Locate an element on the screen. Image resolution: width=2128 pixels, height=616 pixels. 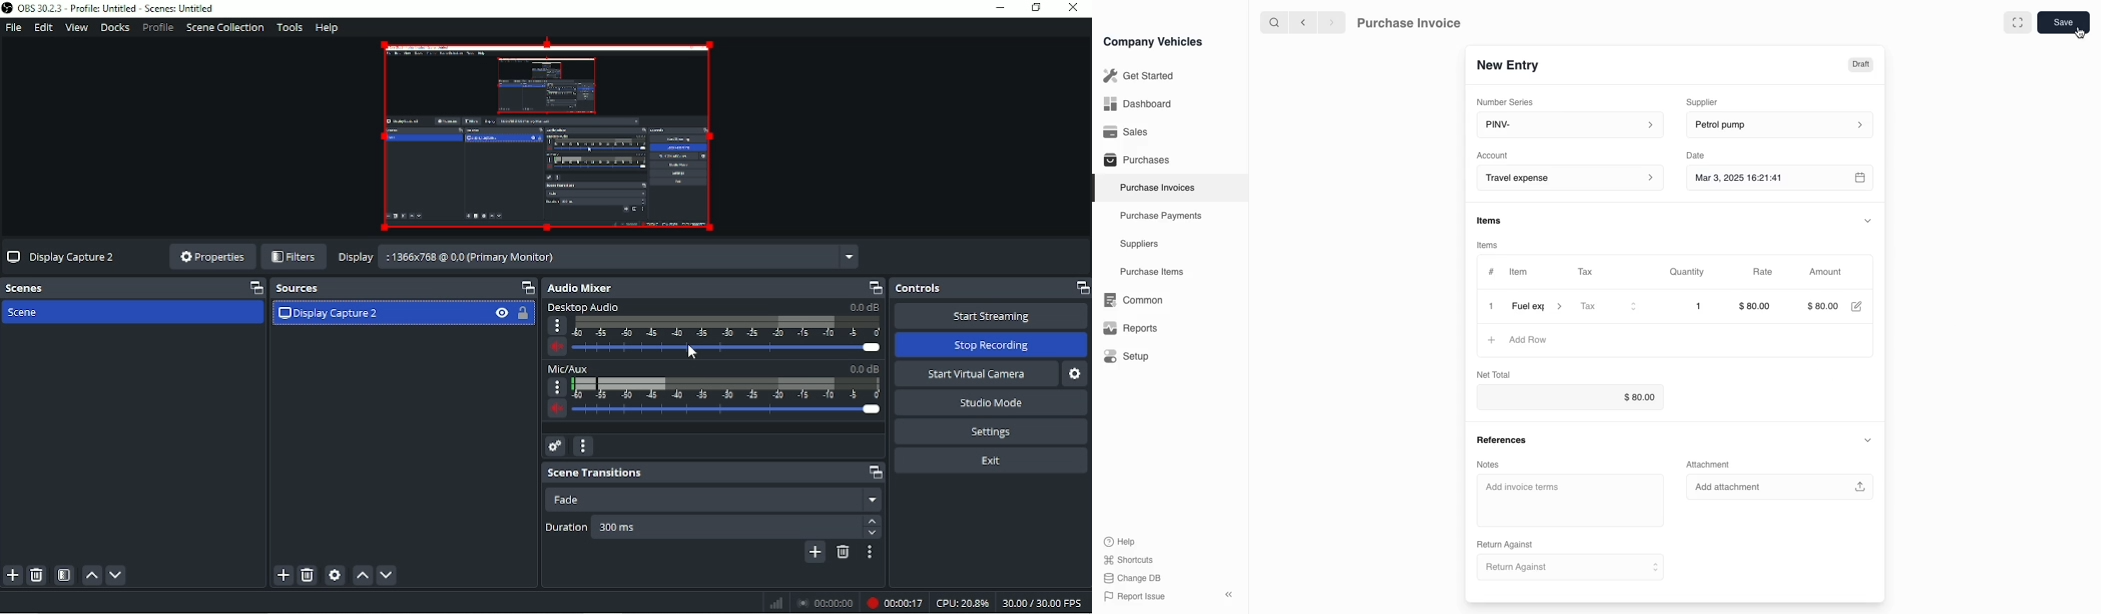
Purchases is located at coordinates (1133, 161).